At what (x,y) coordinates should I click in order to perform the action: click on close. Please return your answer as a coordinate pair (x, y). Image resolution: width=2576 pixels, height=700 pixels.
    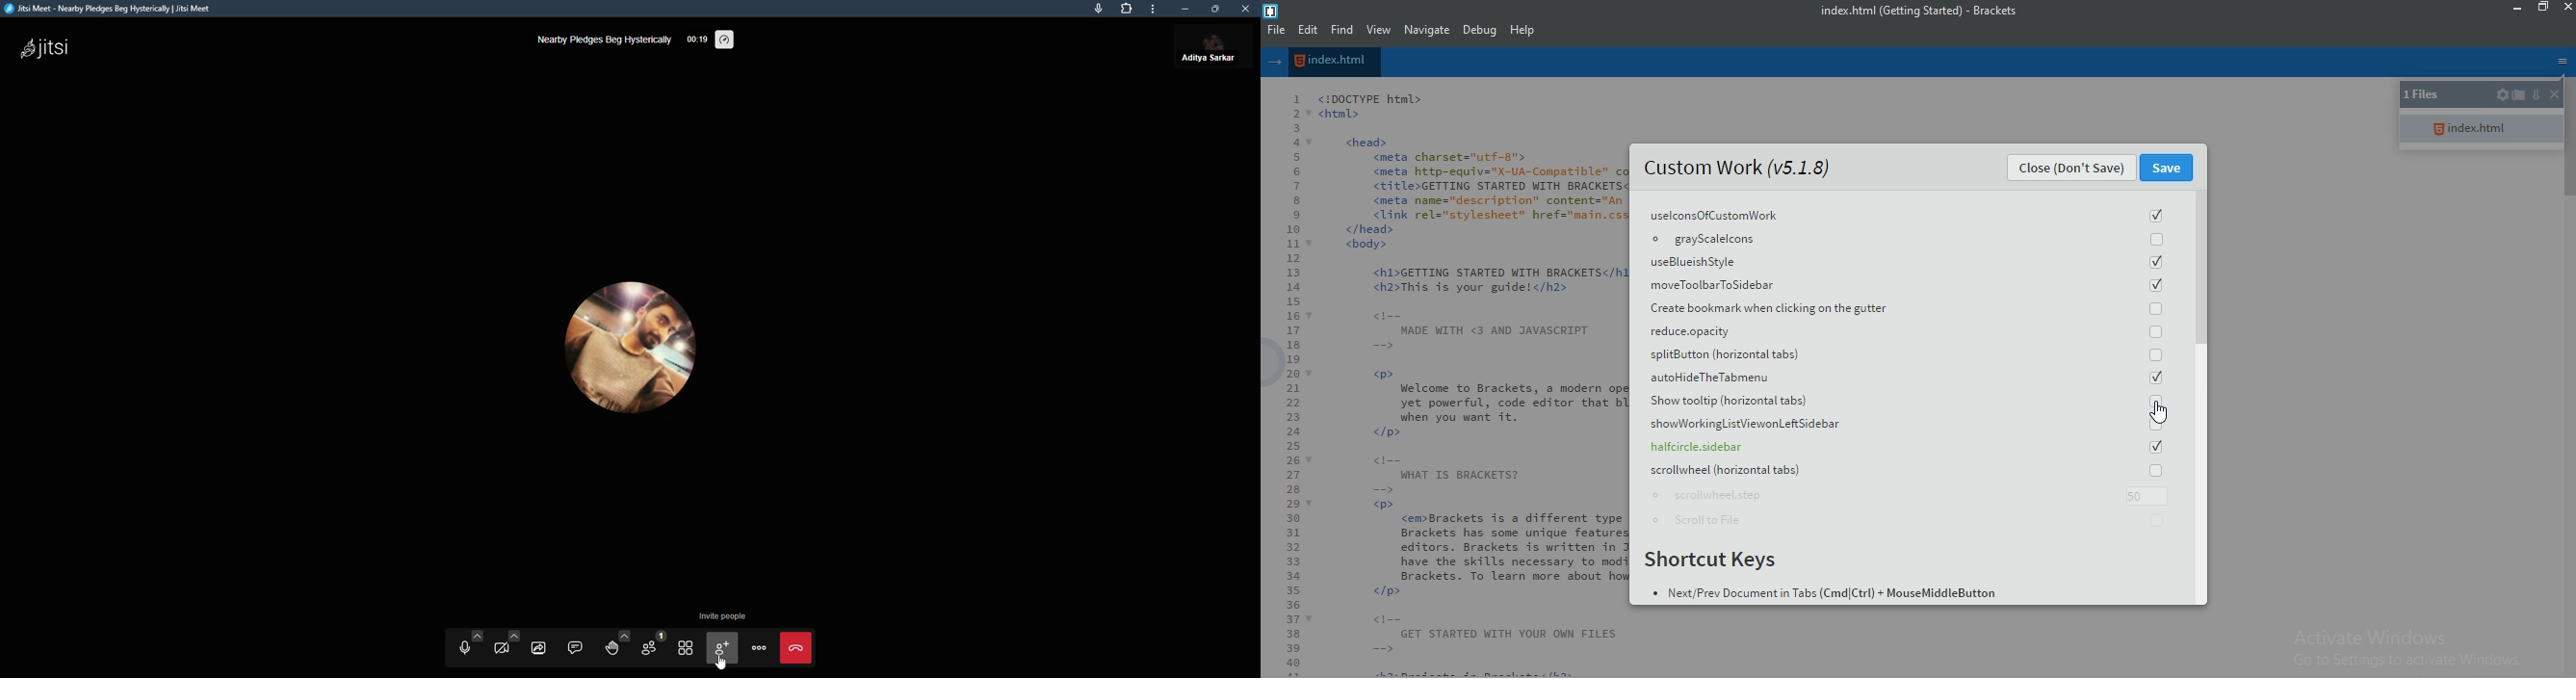
    Looking at the image, I should click on (2545, 93).